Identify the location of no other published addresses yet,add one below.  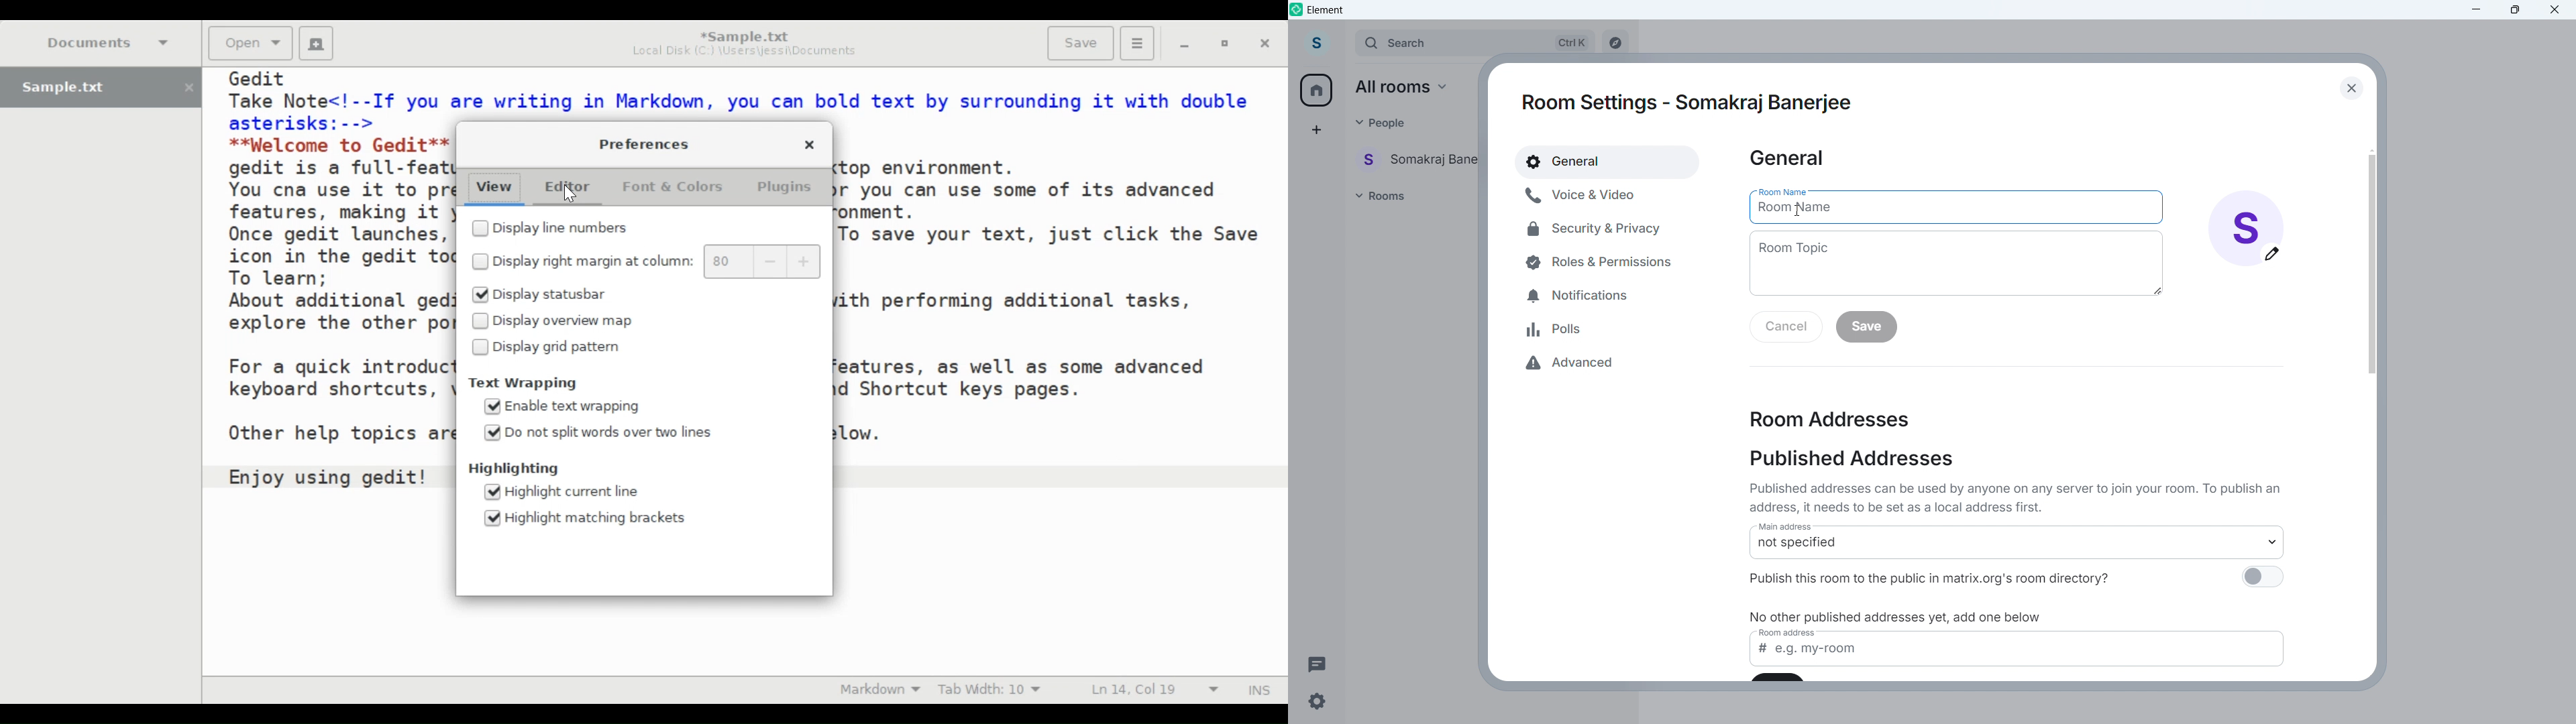
(1899, 617).